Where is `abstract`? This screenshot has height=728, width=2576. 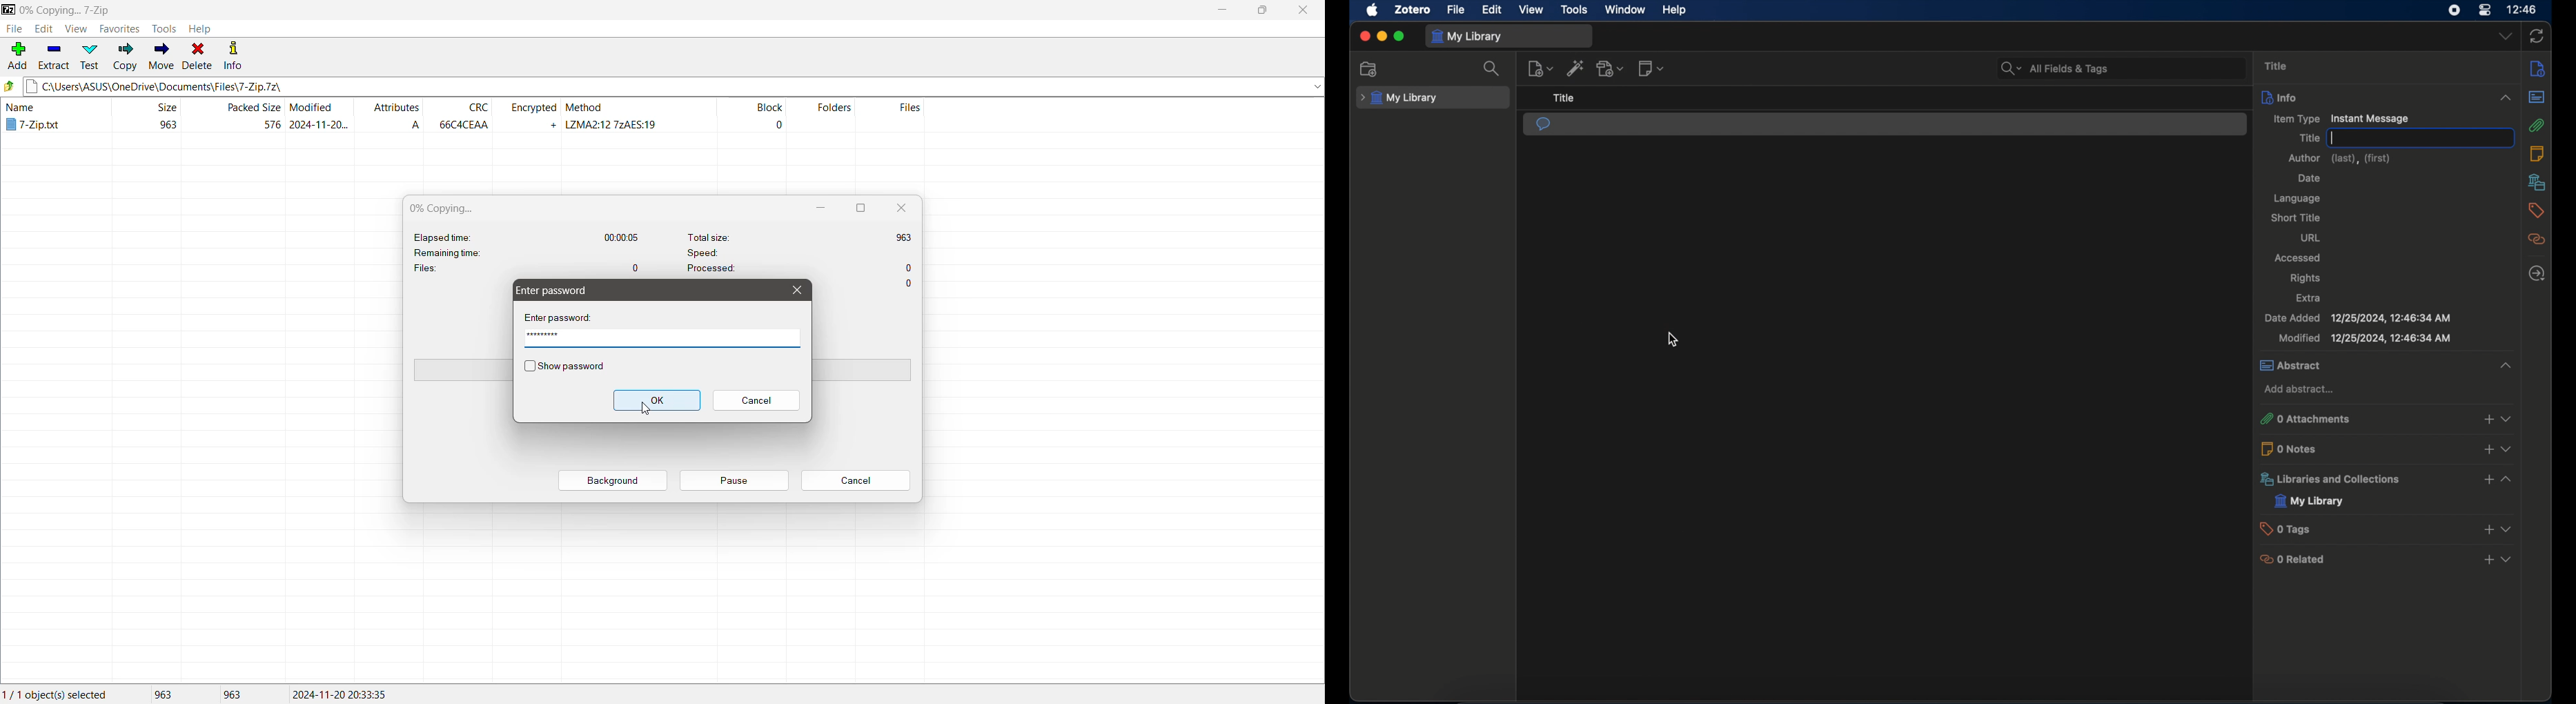
abstract is located at coordinates (2538, 98).